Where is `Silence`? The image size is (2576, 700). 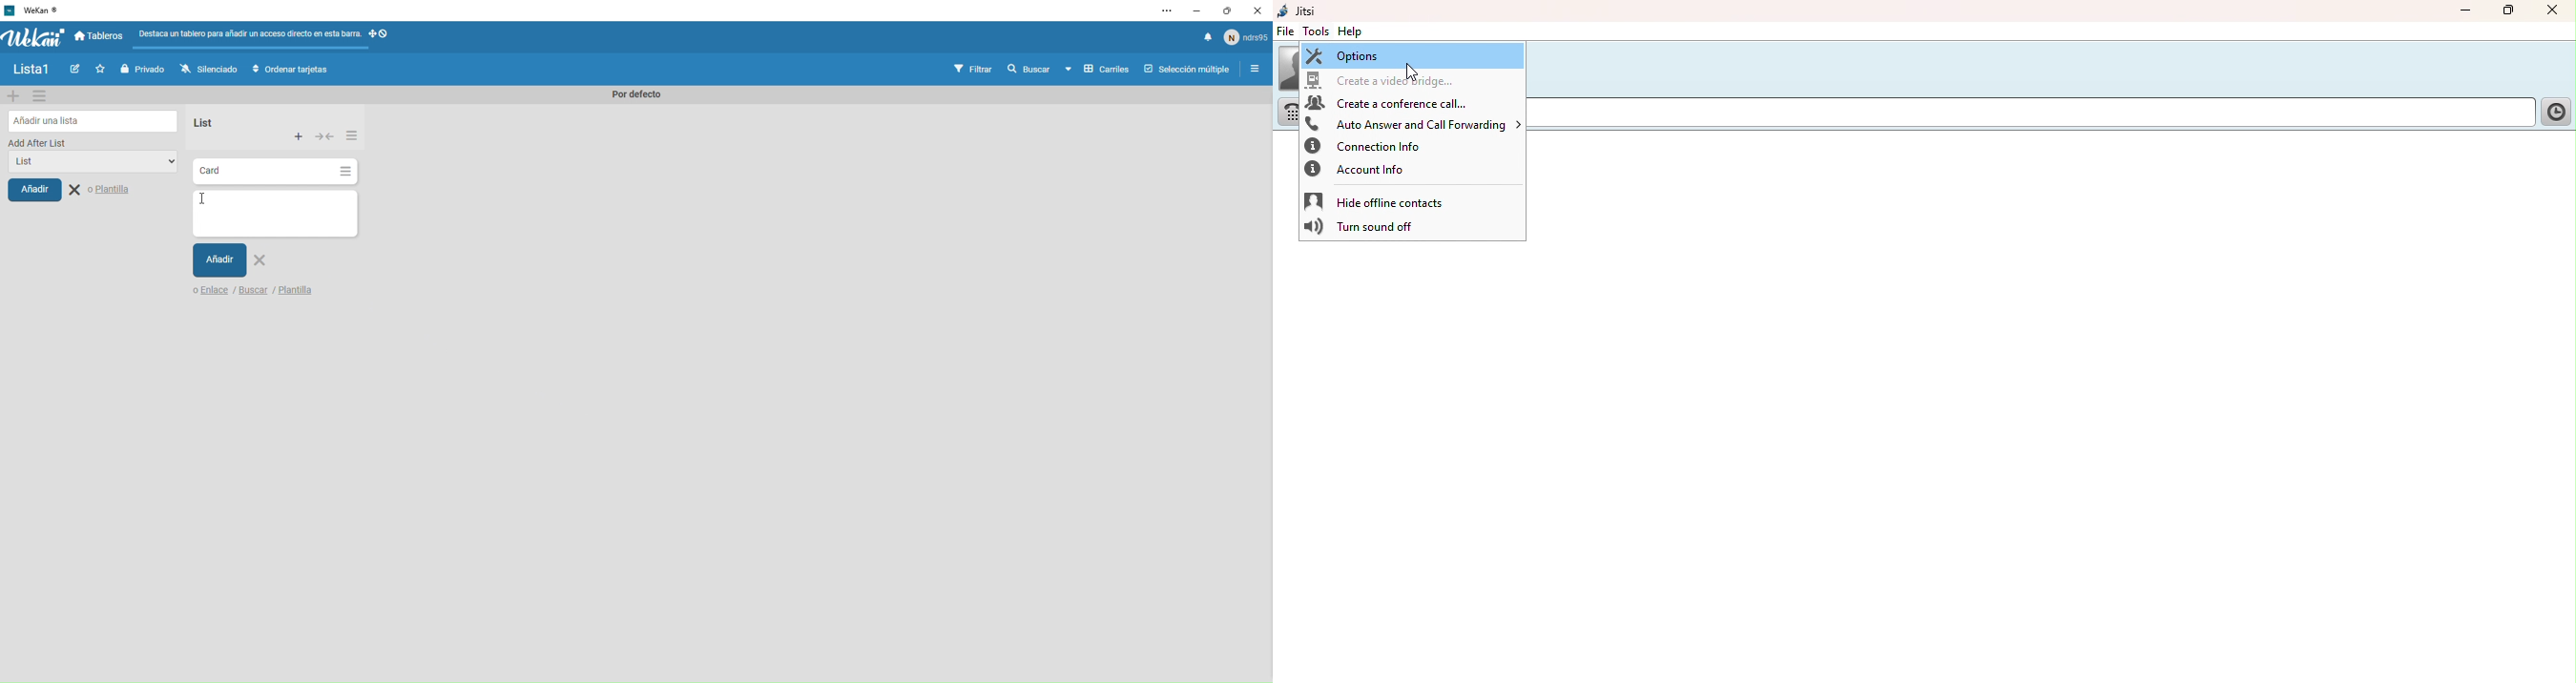
Silence is located at coordinates (208, 70).